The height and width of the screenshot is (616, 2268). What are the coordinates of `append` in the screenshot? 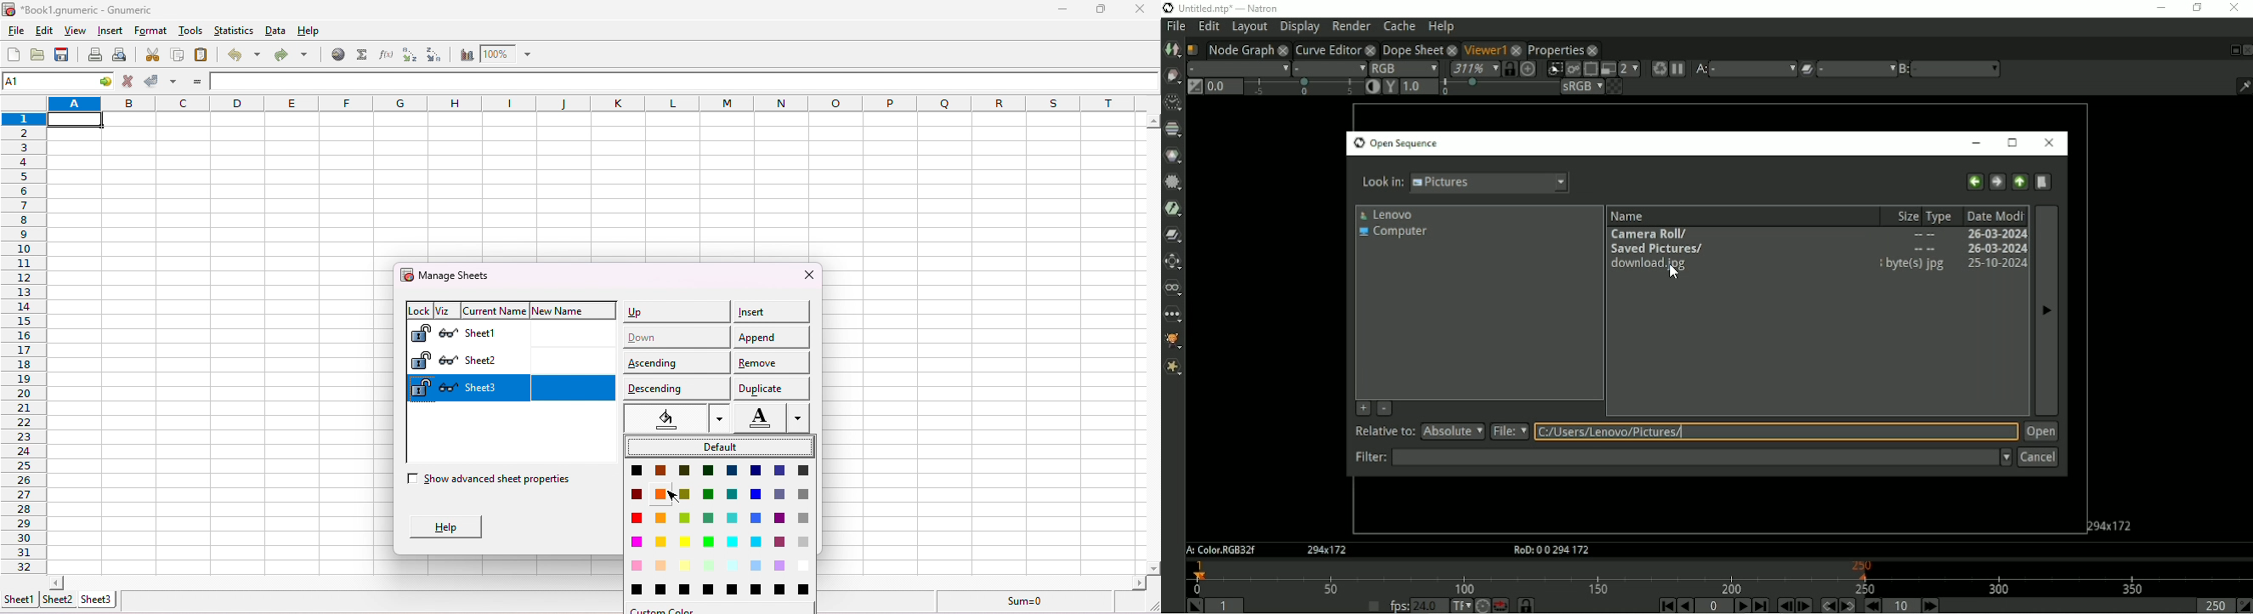 It's located at (775, 335).